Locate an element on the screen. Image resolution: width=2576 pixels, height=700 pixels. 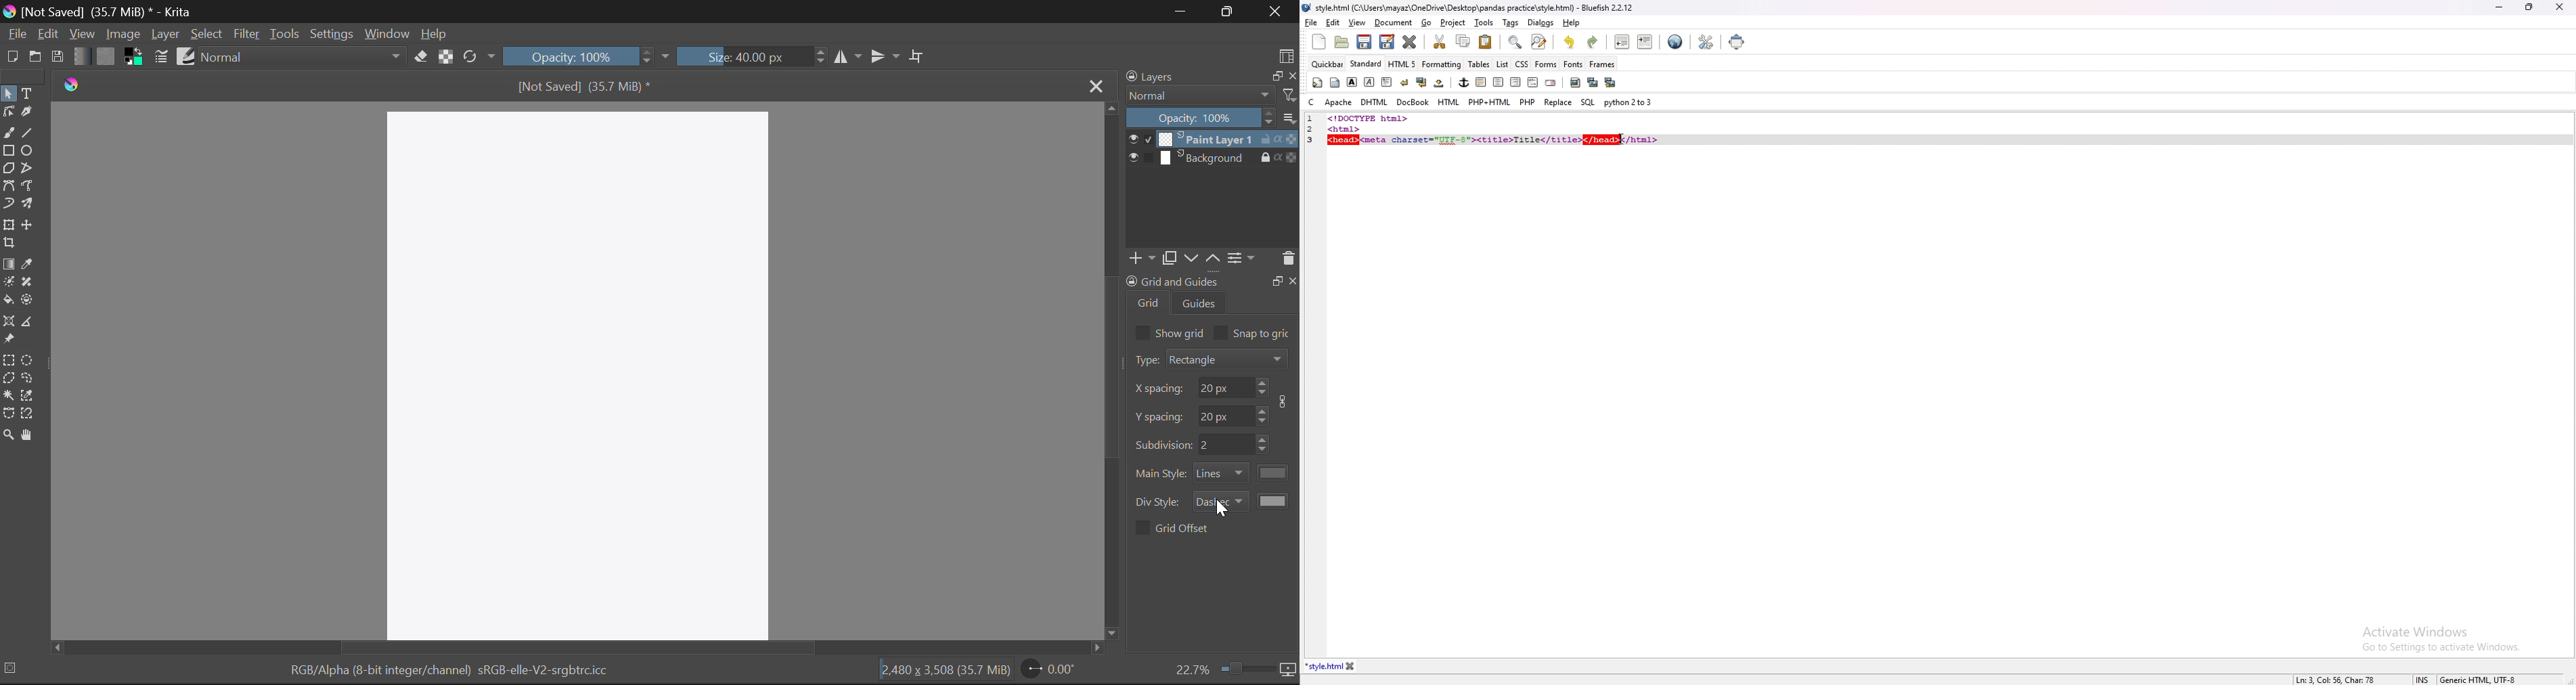
spacing x is located at coordinates (1160, 389).